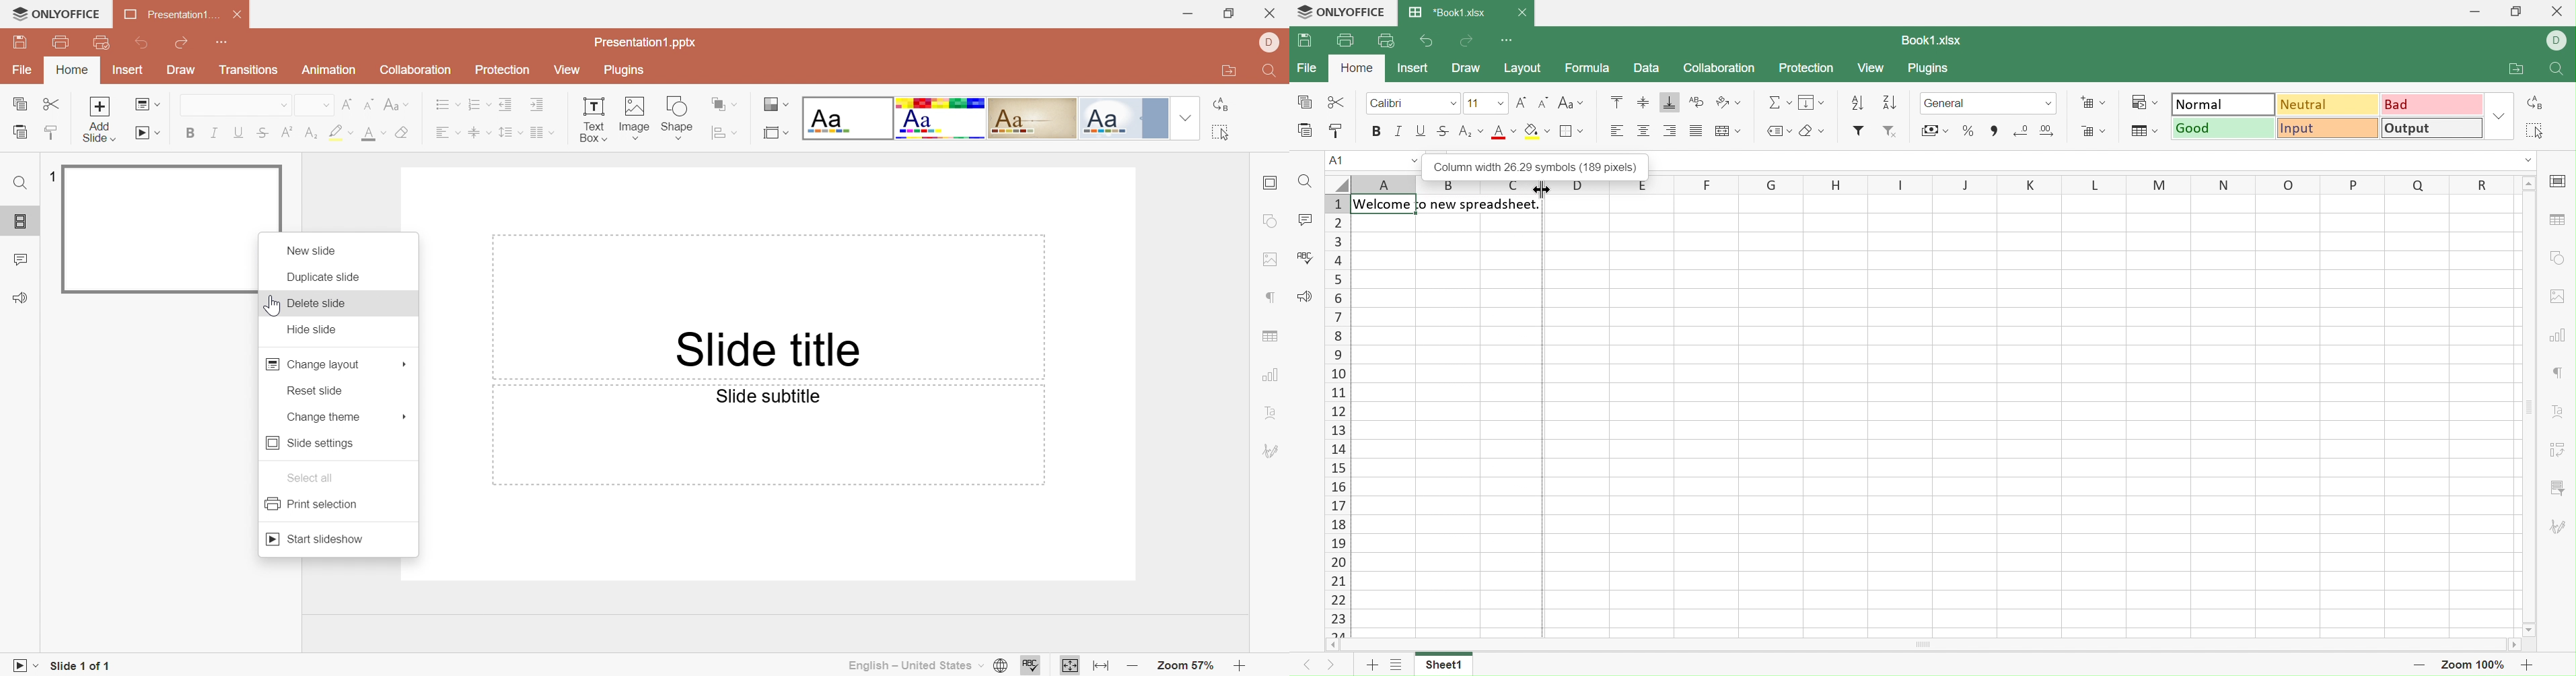  I want to click on Data, so click(1646, 69).